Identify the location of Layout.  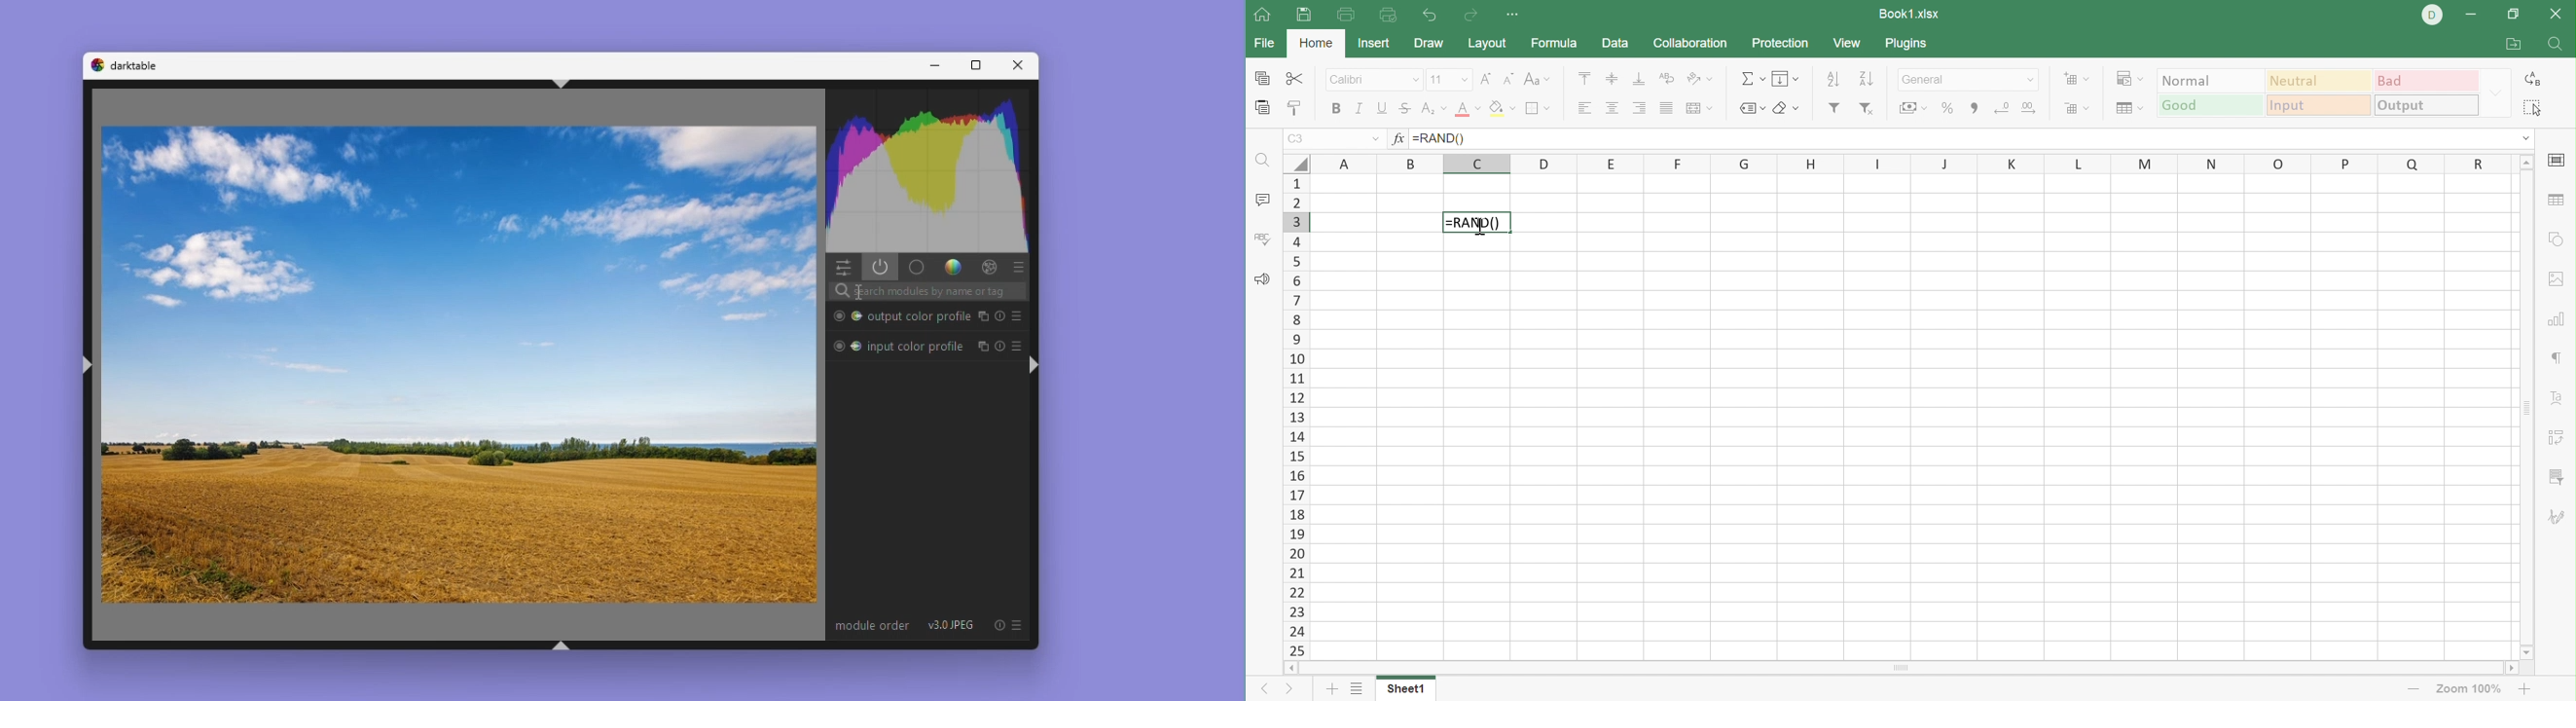
(1487, 44).